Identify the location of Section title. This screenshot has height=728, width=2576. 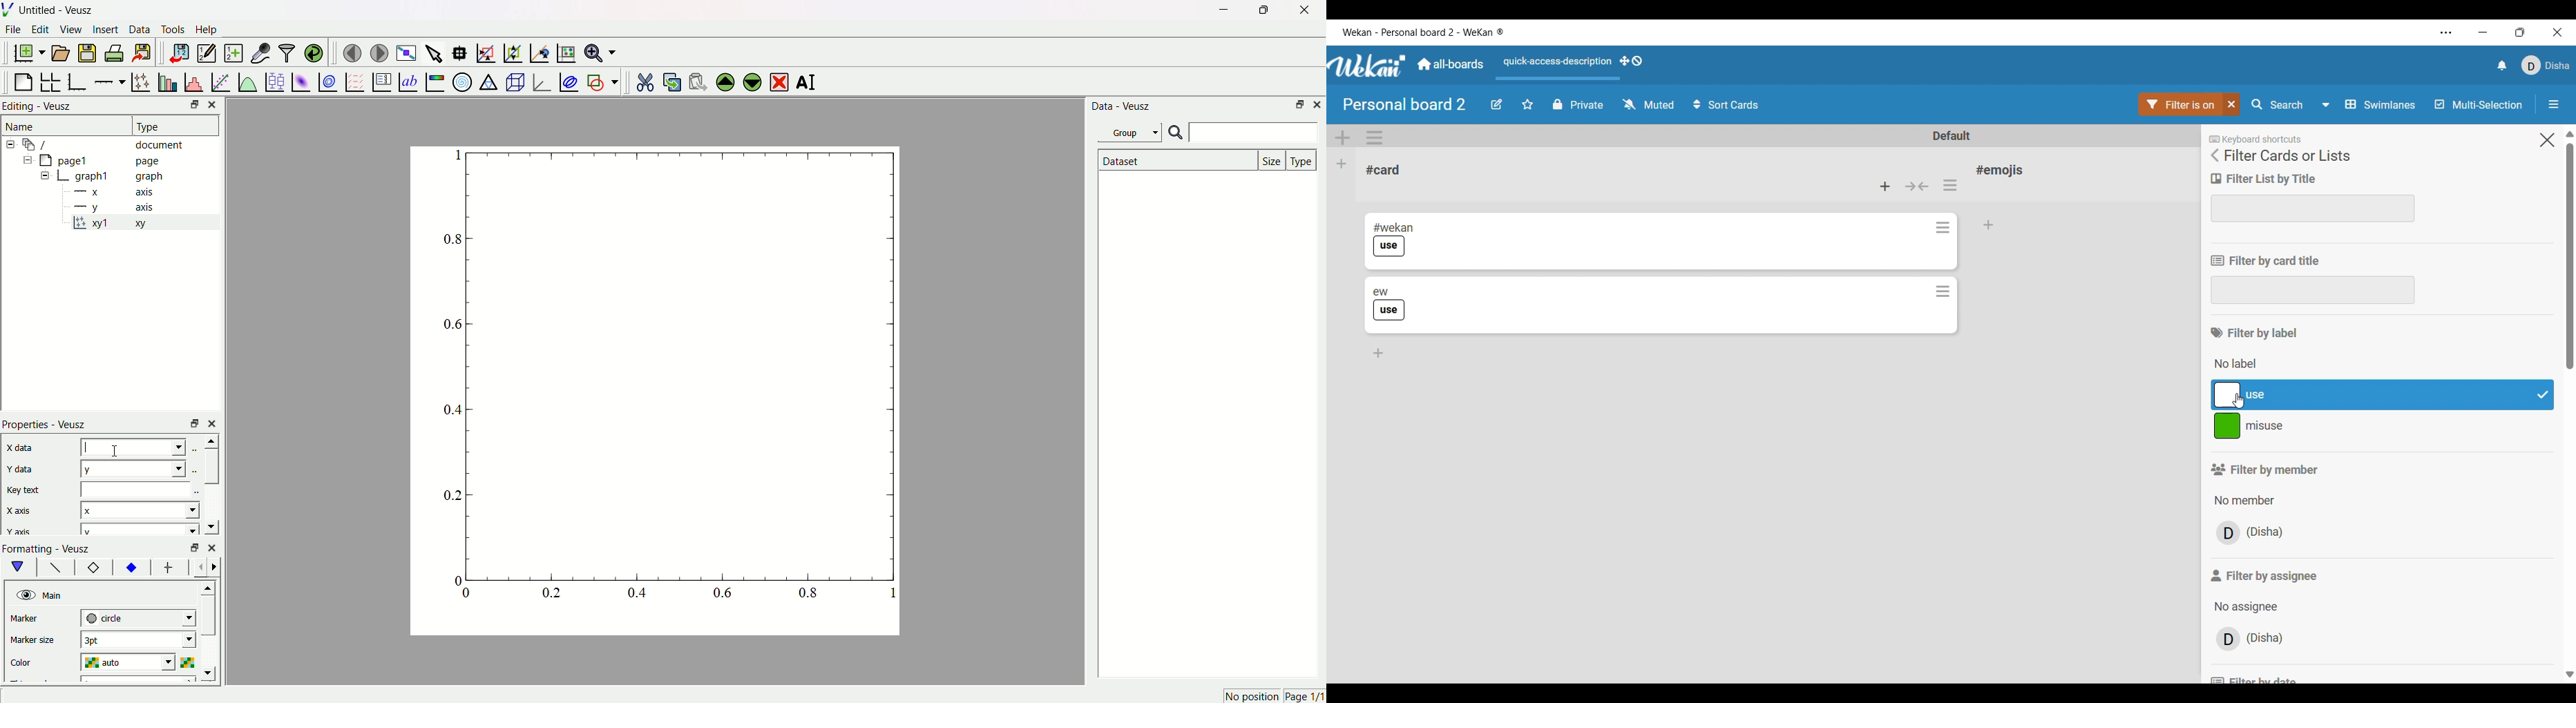
(2255, 333).